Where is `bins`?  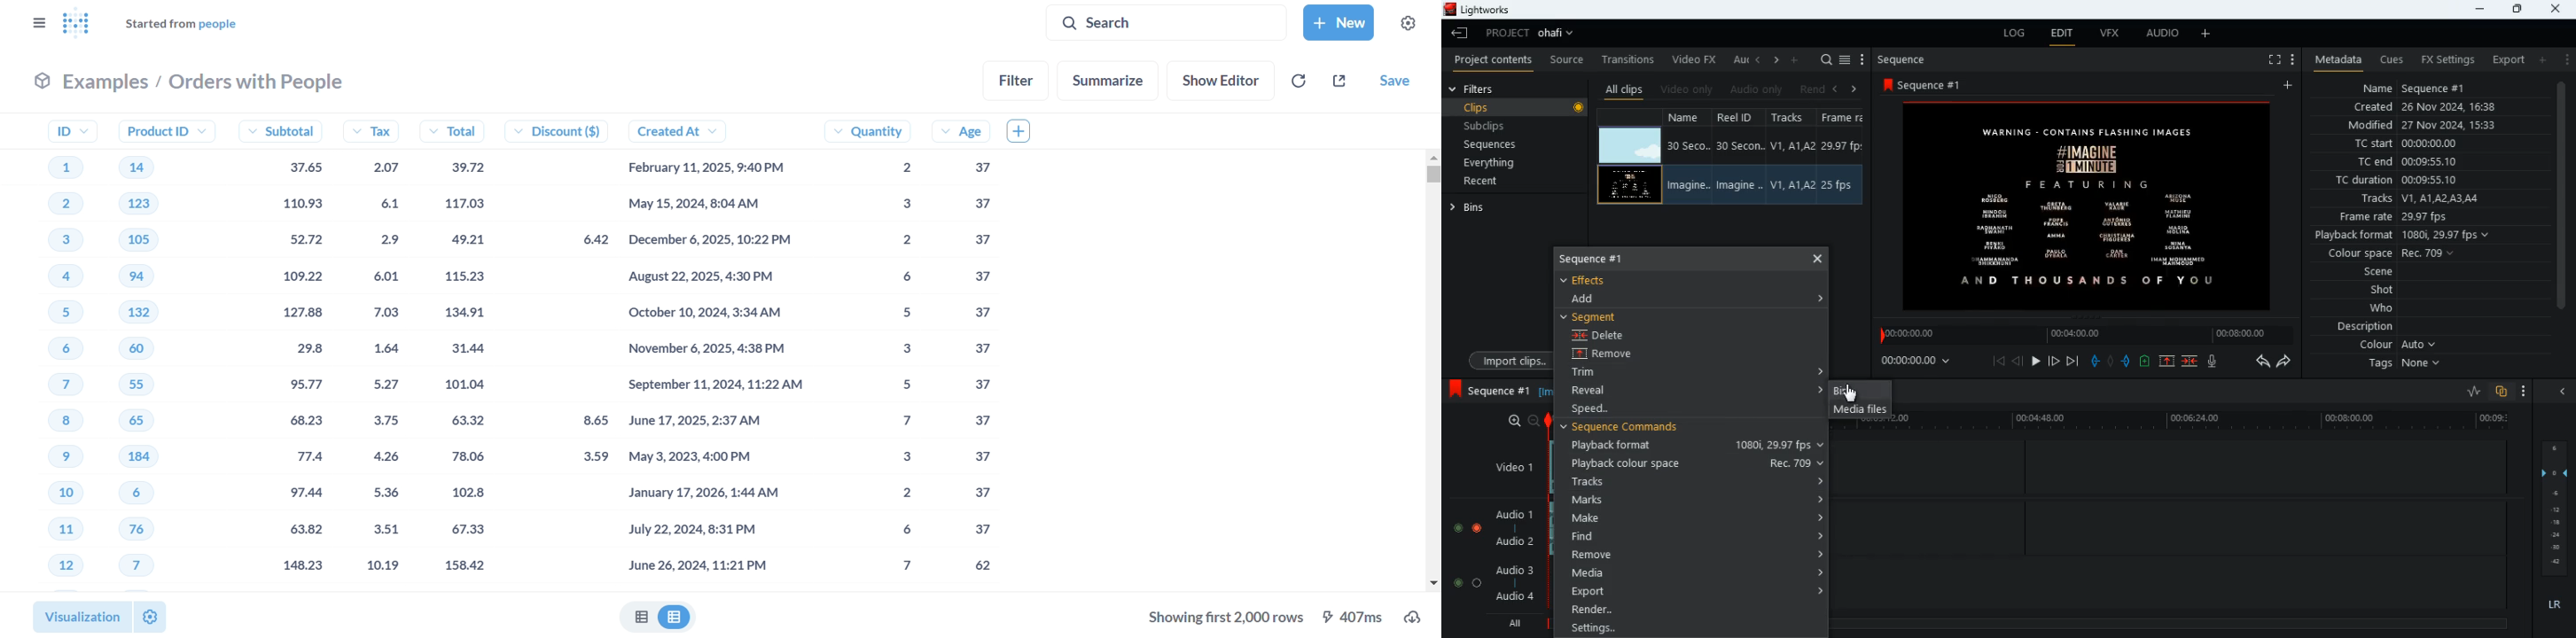 bins is located at coordinates (1857, 391).